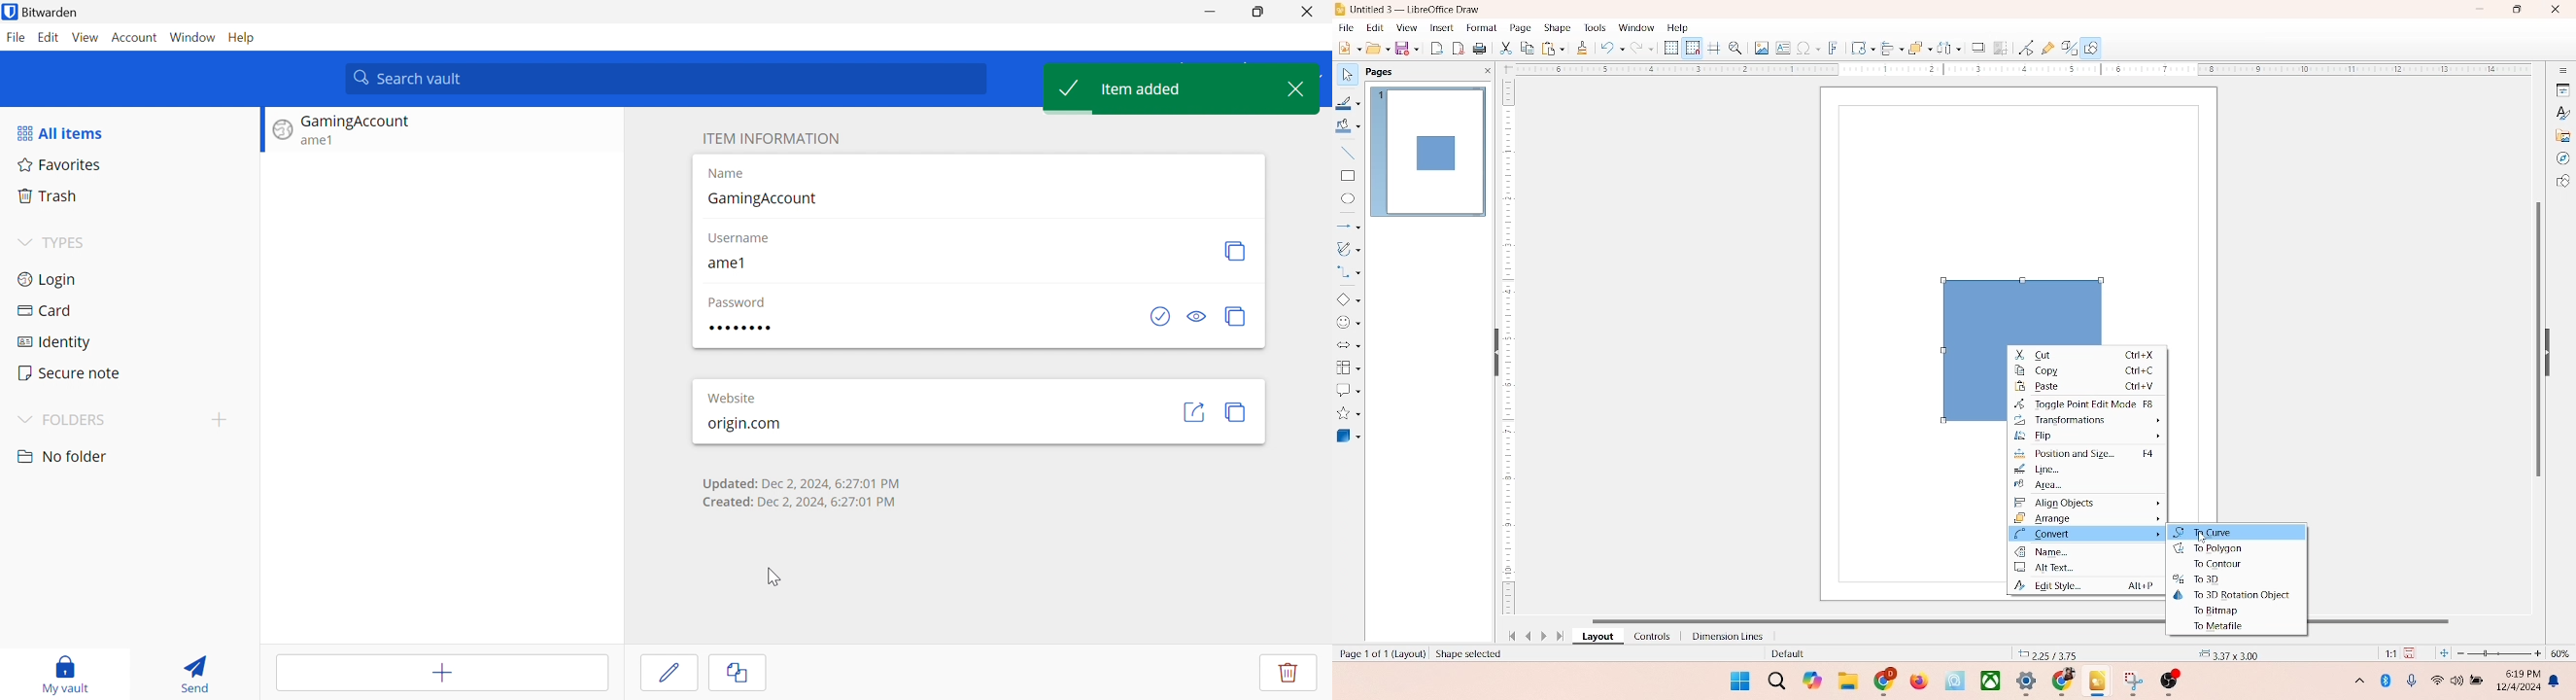 This screenshot has height=700, width=2576. What do you see at coordinates (1834, 46) in the screenshot?
I see `fontwork text` at bounding box center [1834, 46].